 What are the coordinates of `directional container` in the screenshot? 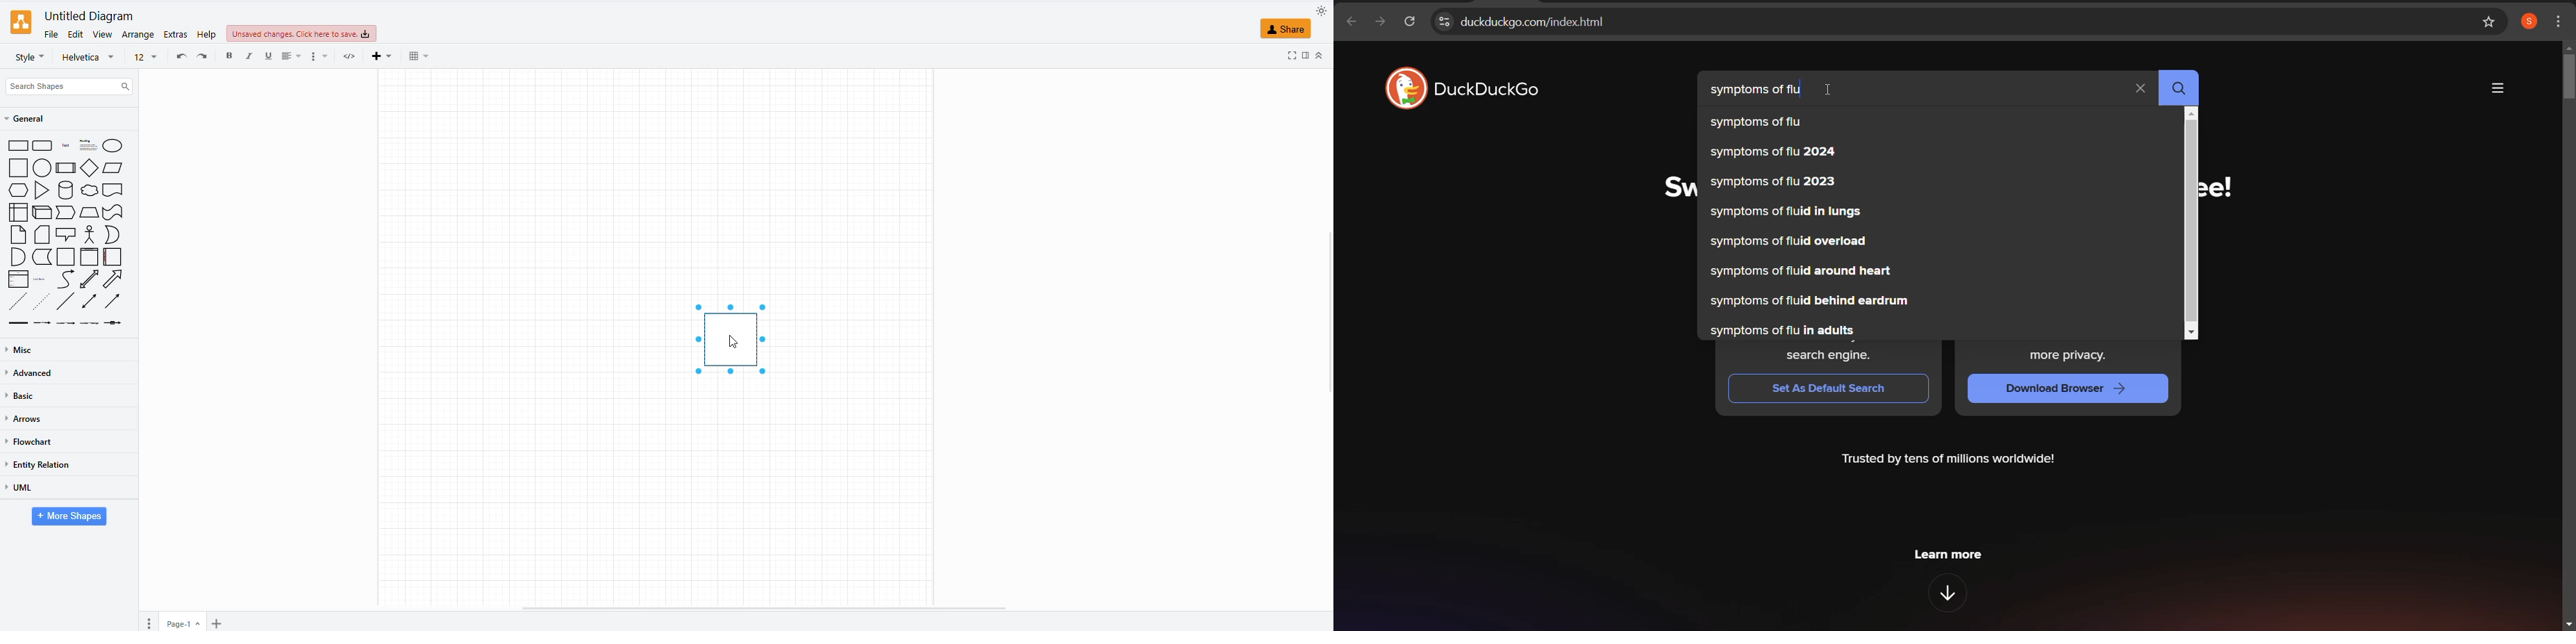 It's located at (116, 304).